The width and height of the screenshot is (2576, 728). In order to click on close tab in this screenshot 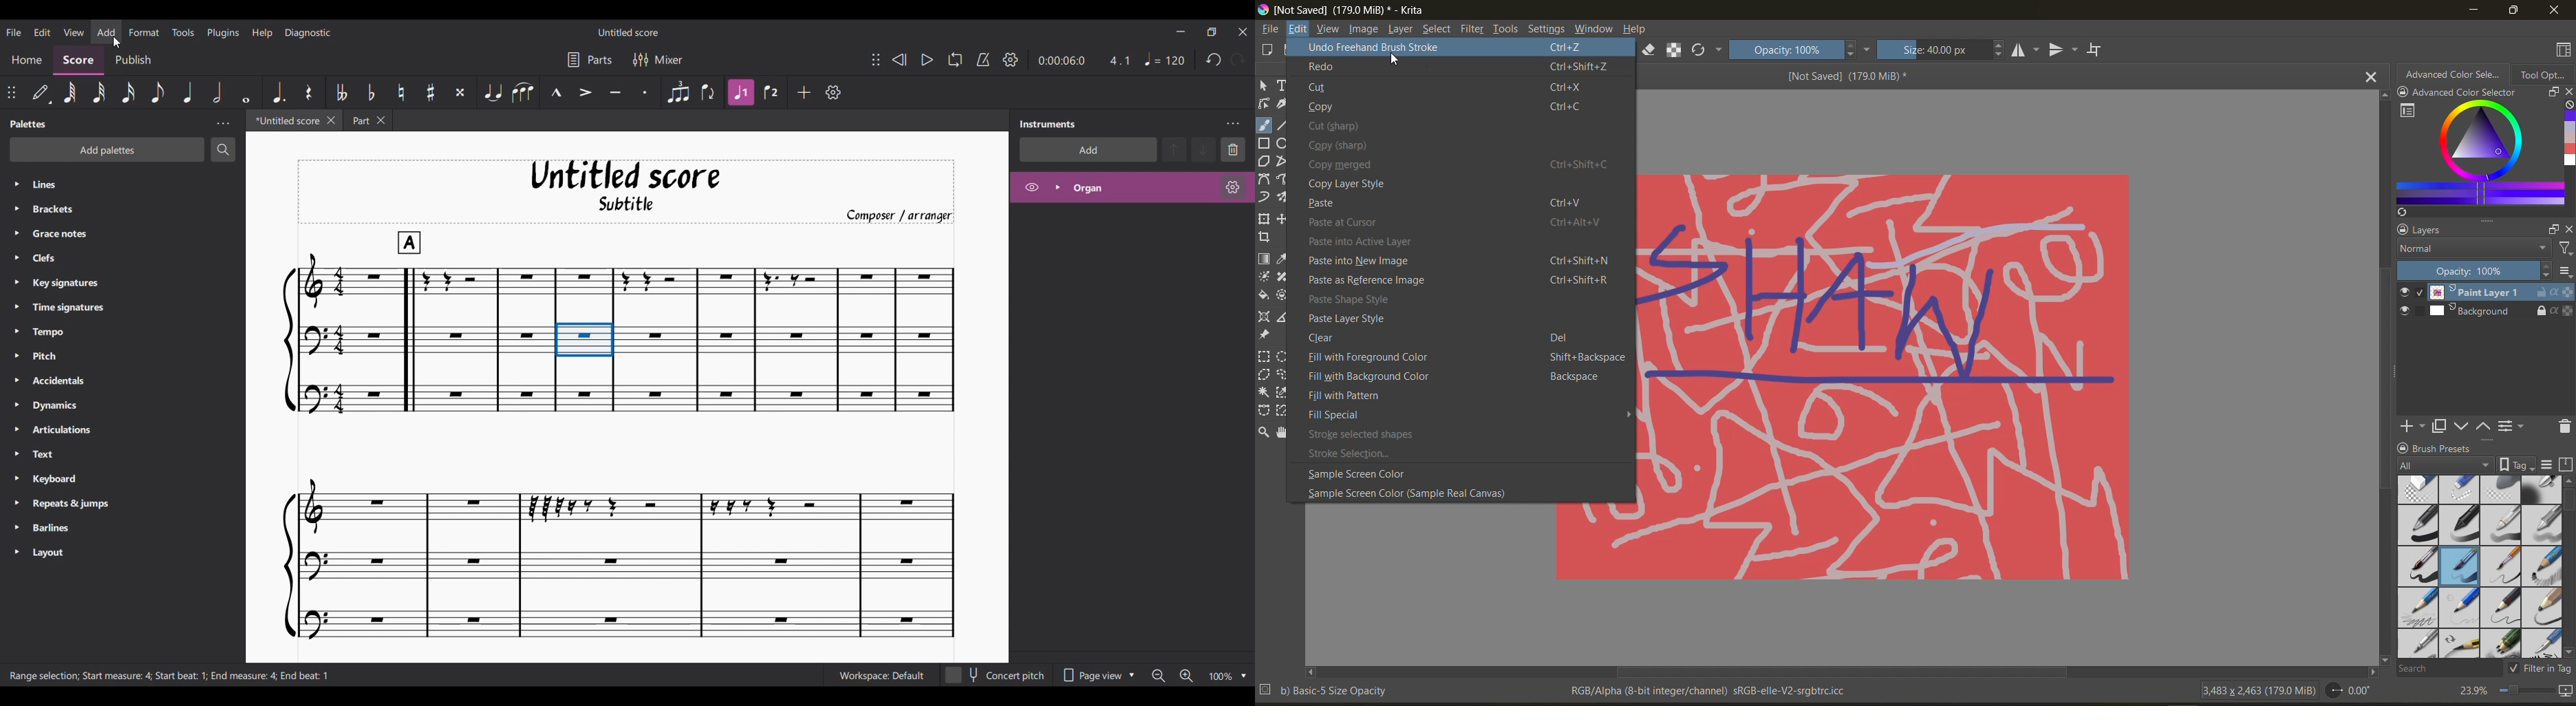, I will do `click(2369, 78)`.